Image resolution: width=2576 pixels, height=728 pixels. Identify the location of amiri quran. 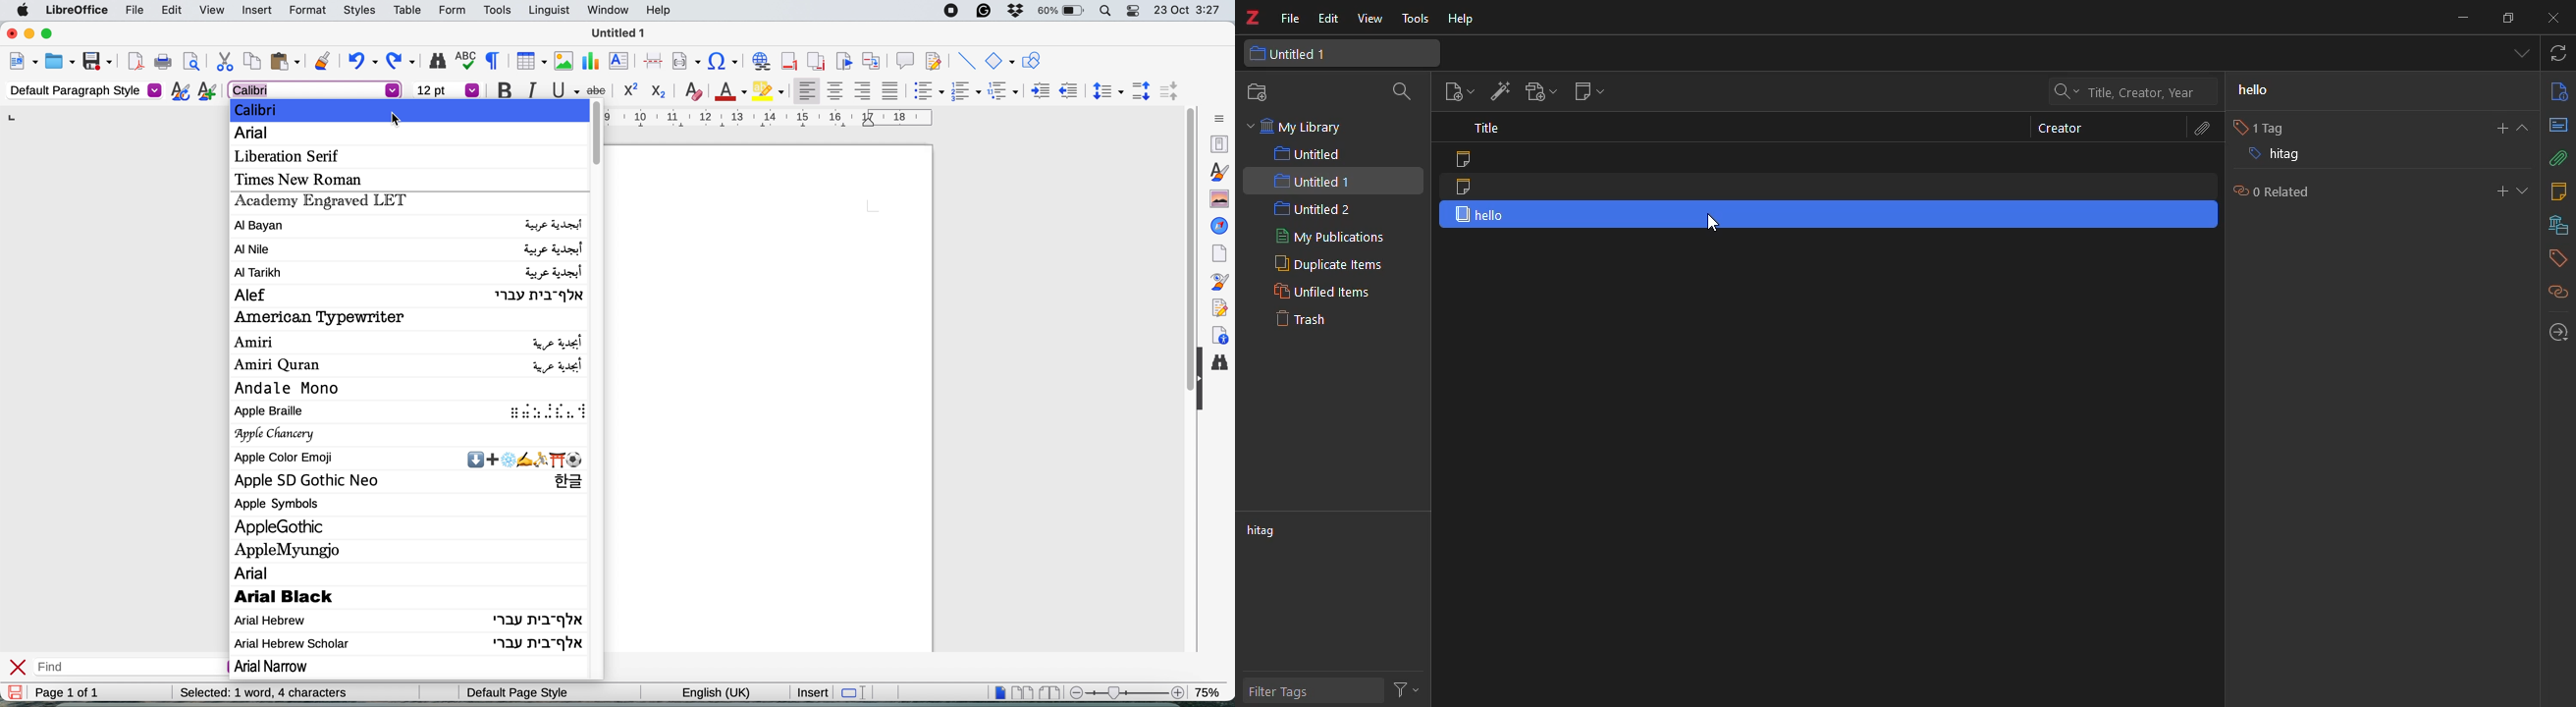
(410, 367).